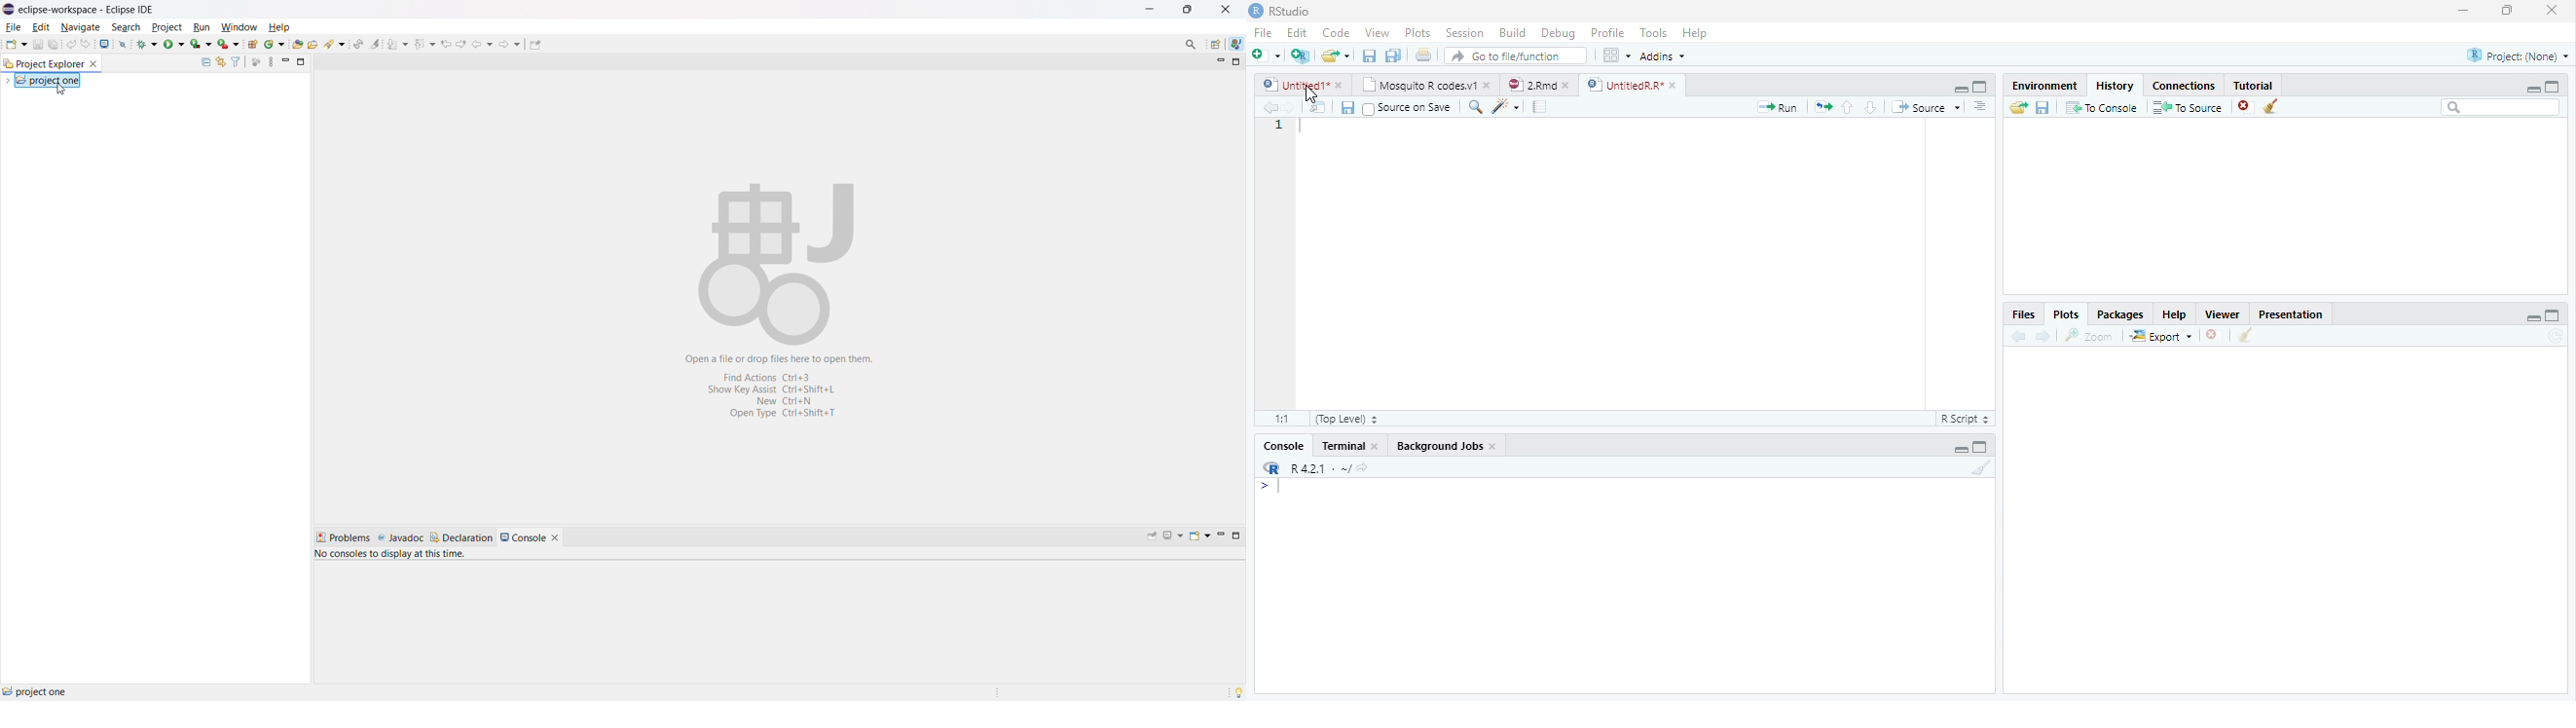  Describe the element at coordinates (1317, 110) in the screenshot. I see `Show in new window` at that location.